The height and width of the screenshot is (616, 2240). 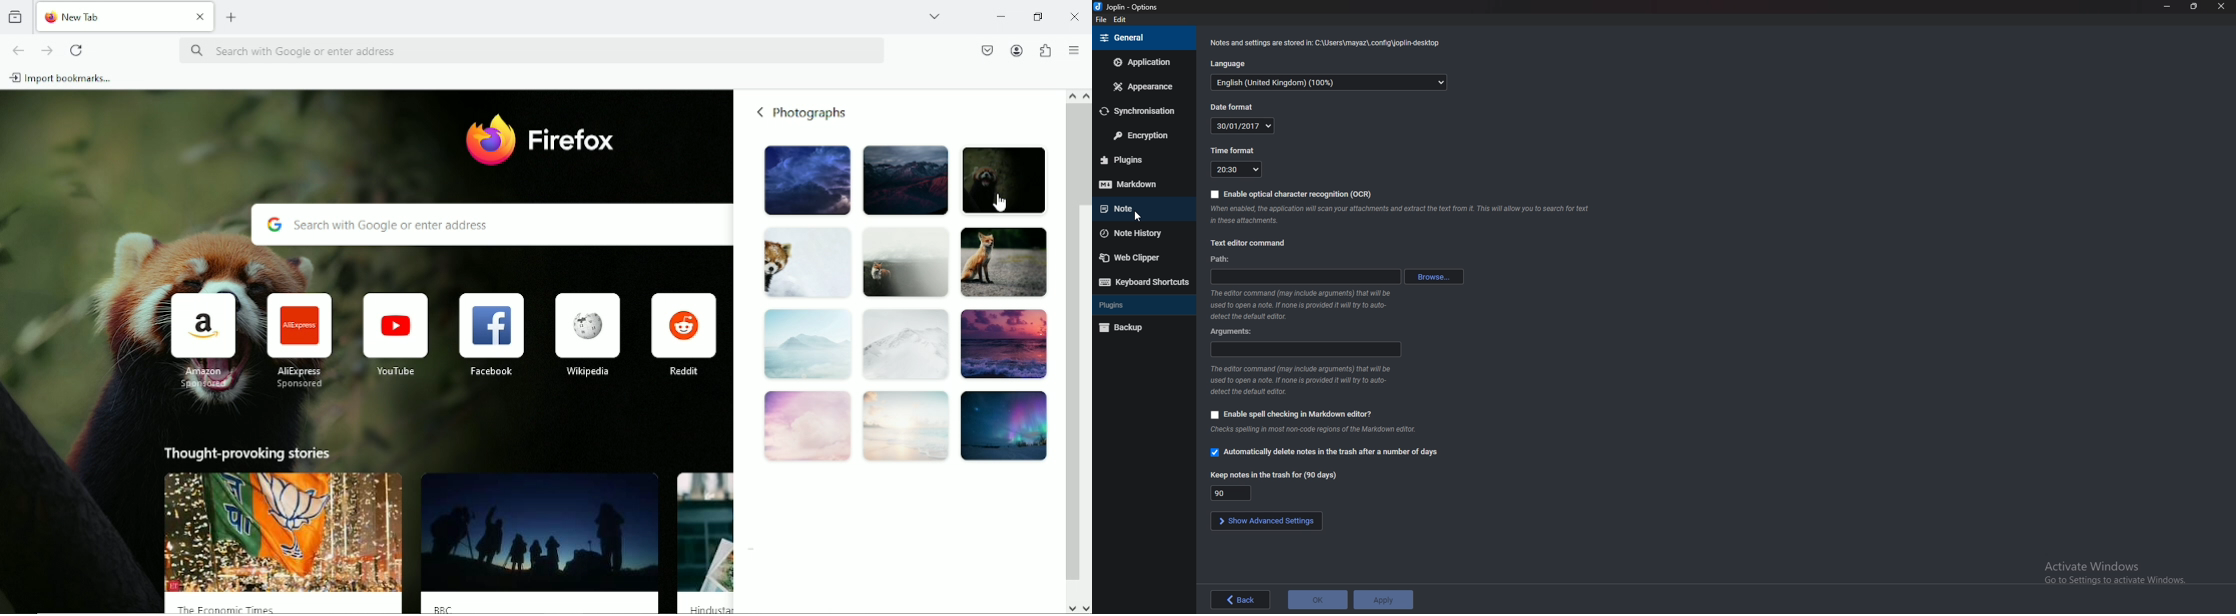 I want to click on Note history, so click(x=1138, y=233).